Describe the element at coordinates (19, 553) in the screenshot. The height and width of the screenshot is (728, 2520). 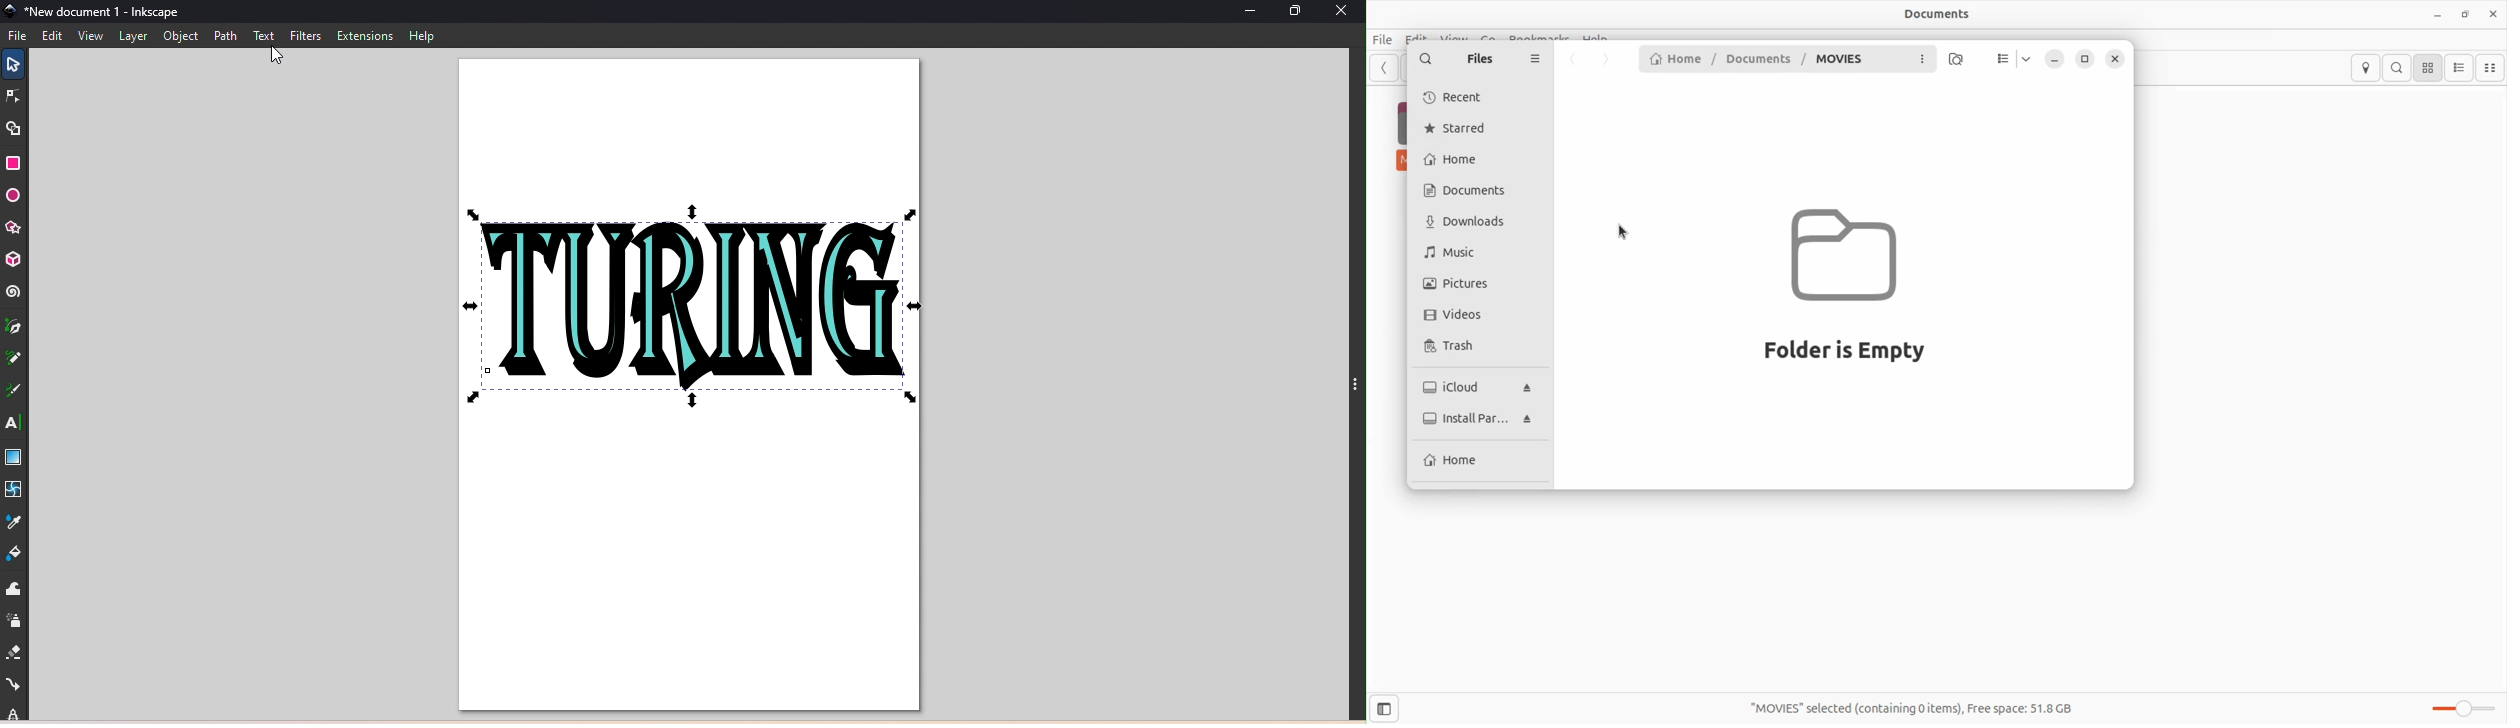
I see `Paint bucket tool` at that location.